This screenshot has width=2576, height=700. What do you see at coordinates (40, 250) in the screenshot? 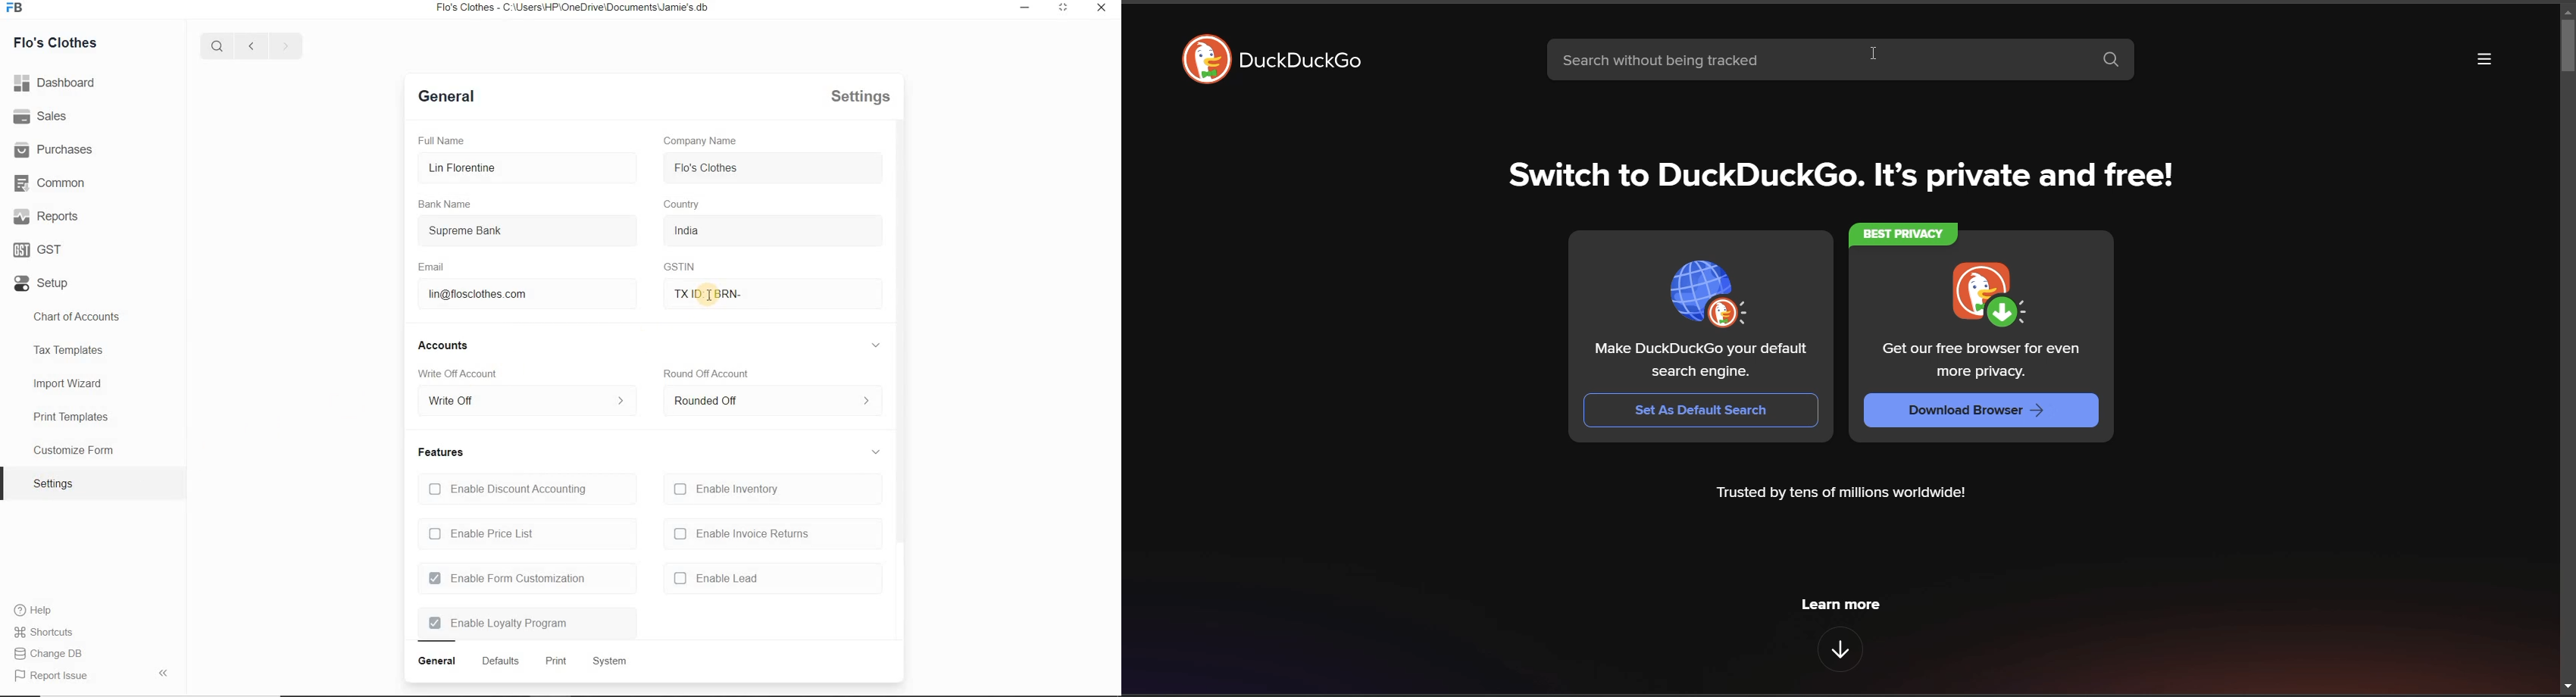
I see `GST` at bounding box center [40, 250].